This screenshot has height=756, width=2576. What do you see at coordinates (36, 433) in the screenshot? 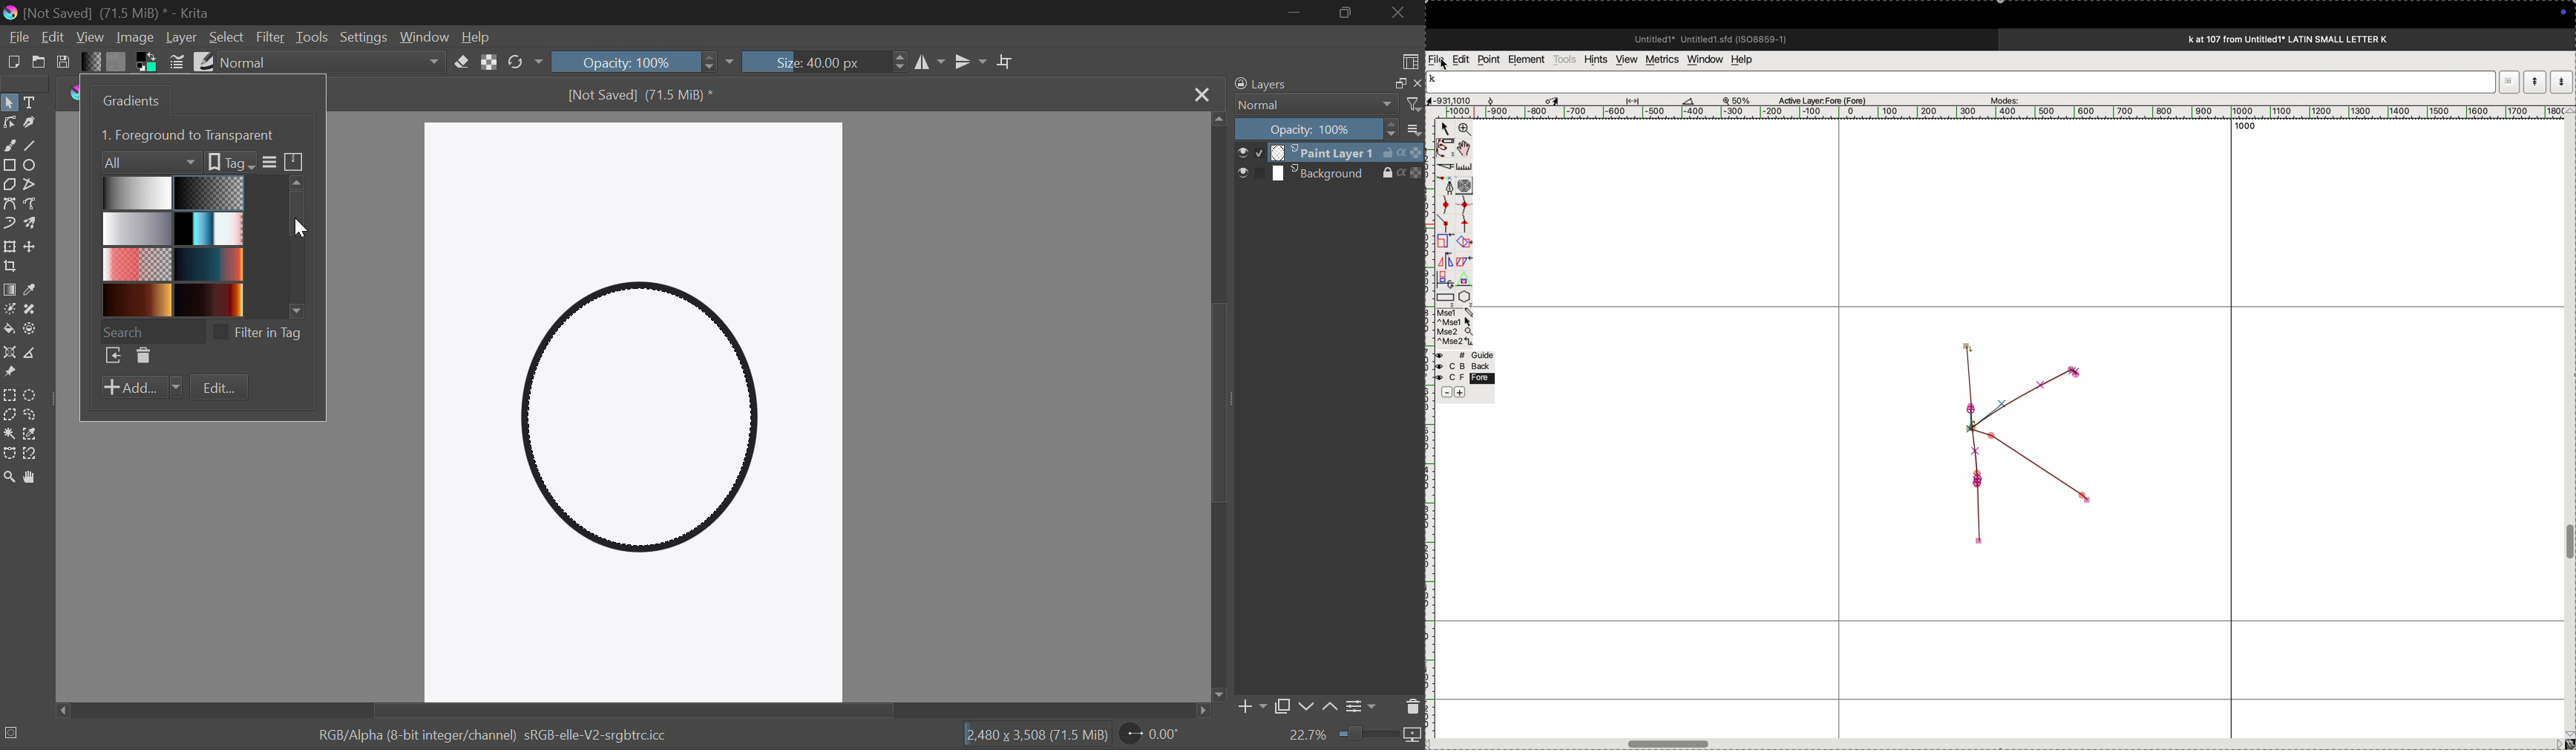
I see `Similar Color Selection` at bounding box center [36, 433].